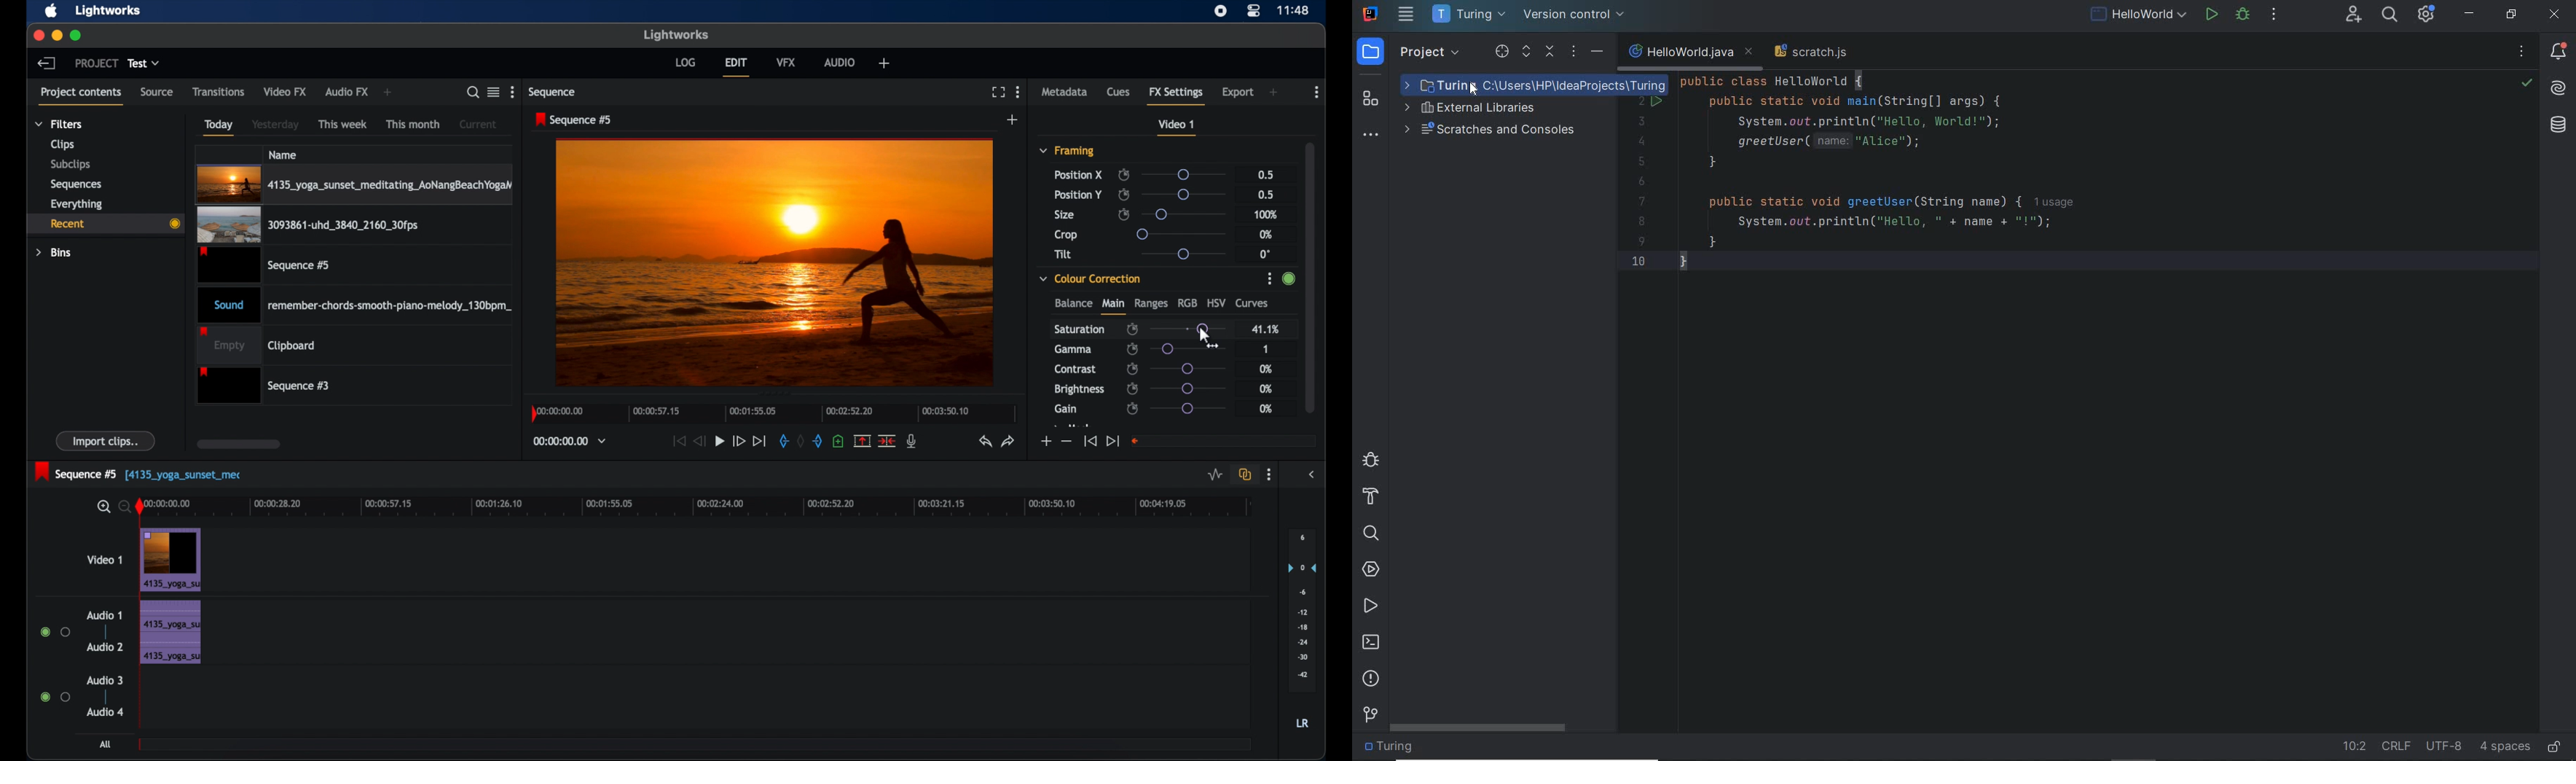  What do you see at coordinates (69, 166) in the screenshot?
I see `subclips` at bounding box center [69, 166].